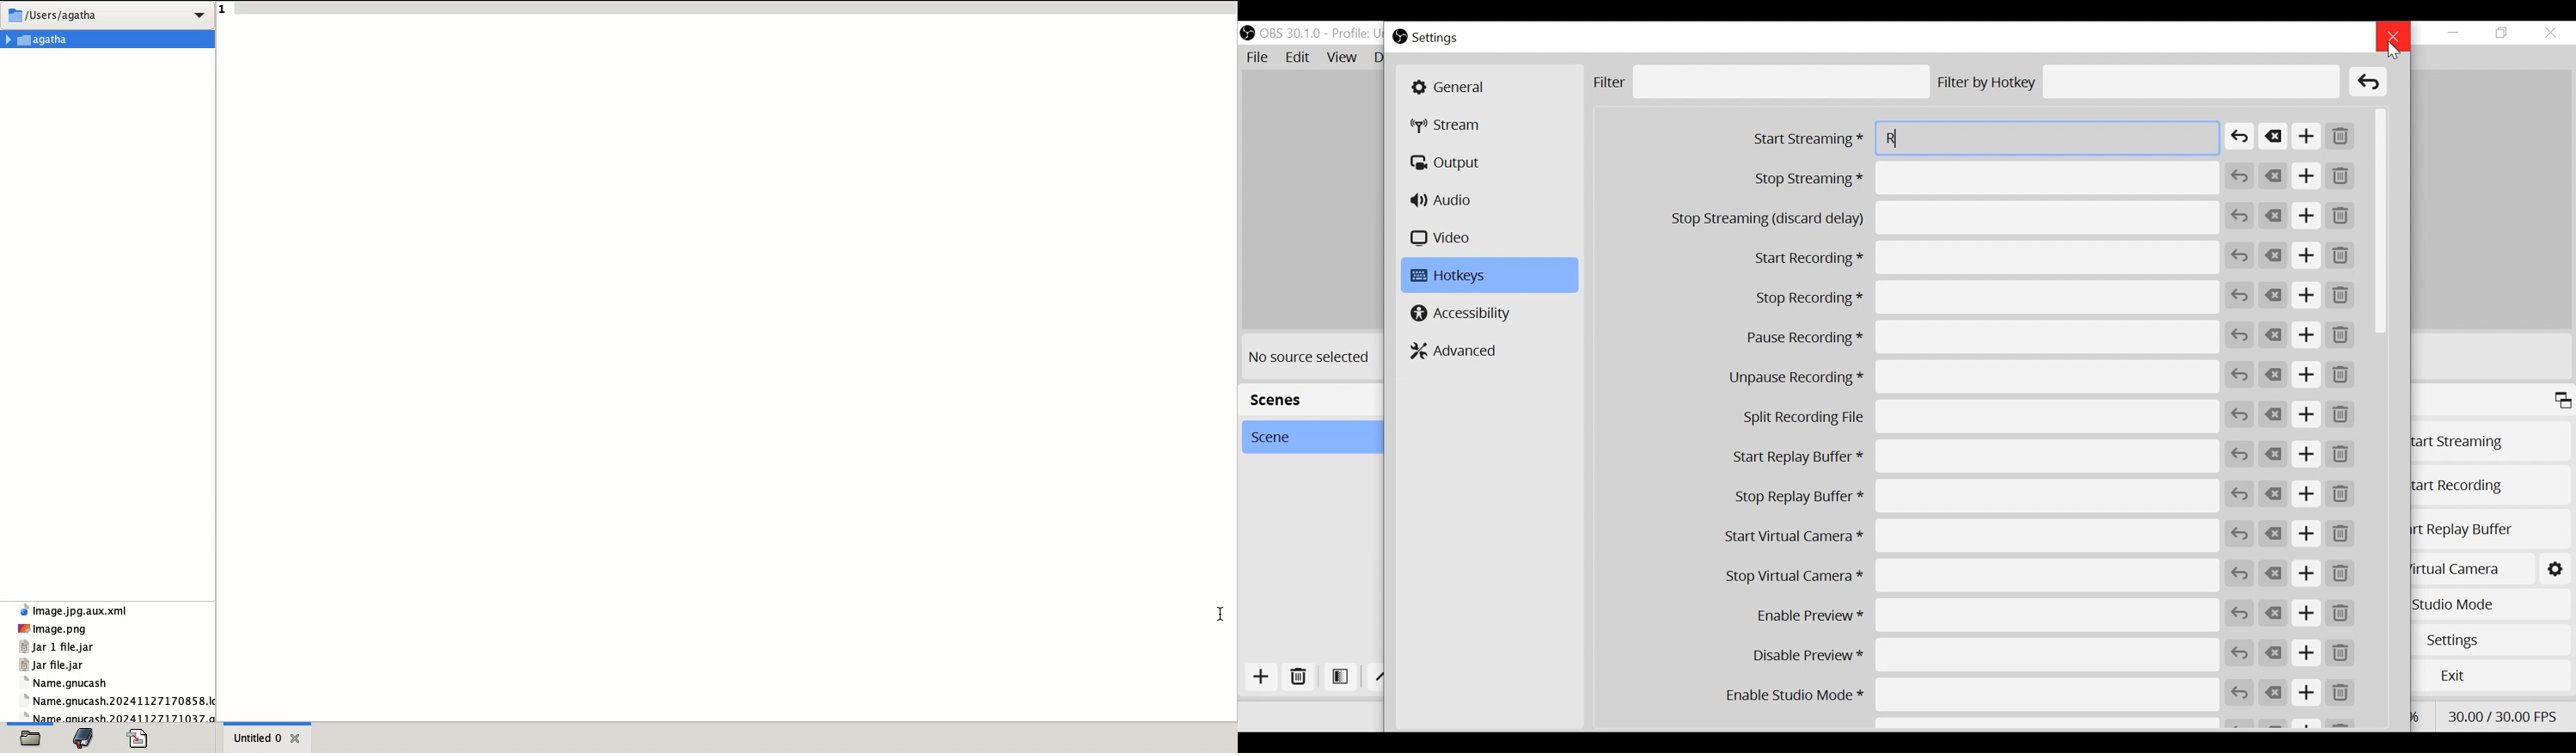  Describe the element at coordinates (1443, 237) in the screenshot. I see `Video` at that location.